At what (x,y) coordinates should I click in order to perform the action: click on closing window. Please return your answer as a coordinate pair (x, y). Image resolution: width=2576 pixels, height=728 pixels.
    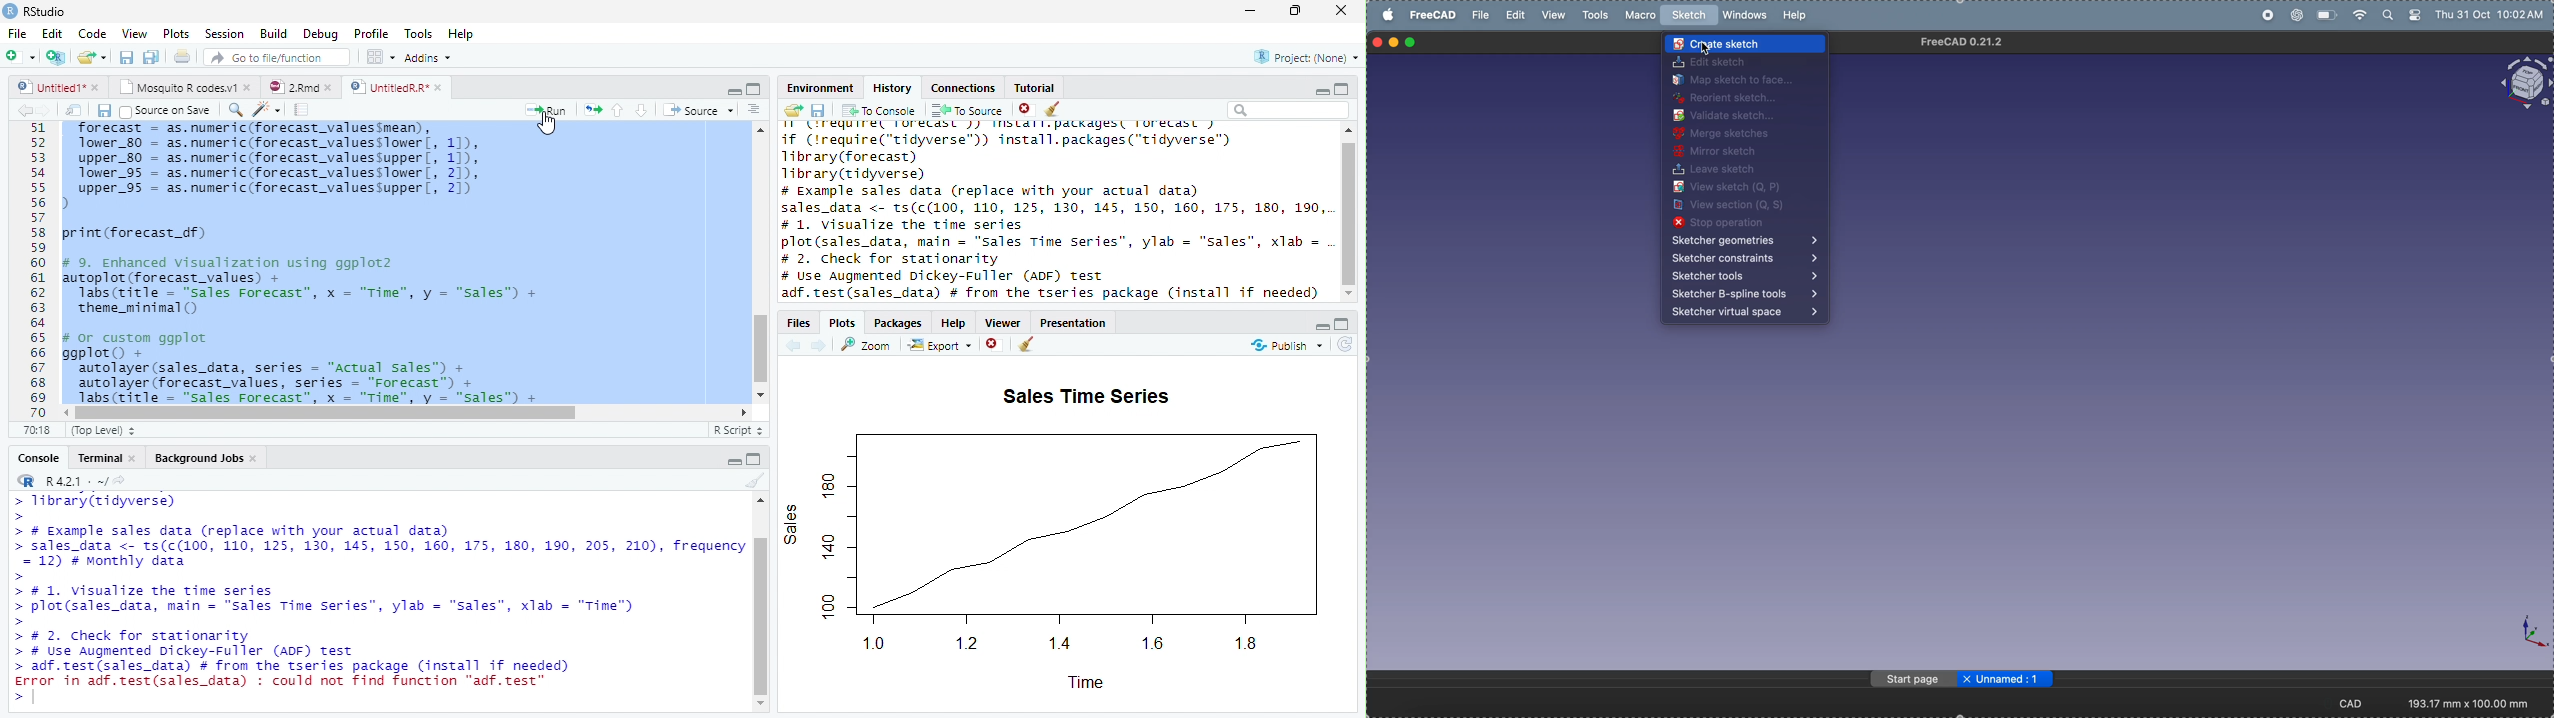
    Looking at the image, I should click on (1377, 43).